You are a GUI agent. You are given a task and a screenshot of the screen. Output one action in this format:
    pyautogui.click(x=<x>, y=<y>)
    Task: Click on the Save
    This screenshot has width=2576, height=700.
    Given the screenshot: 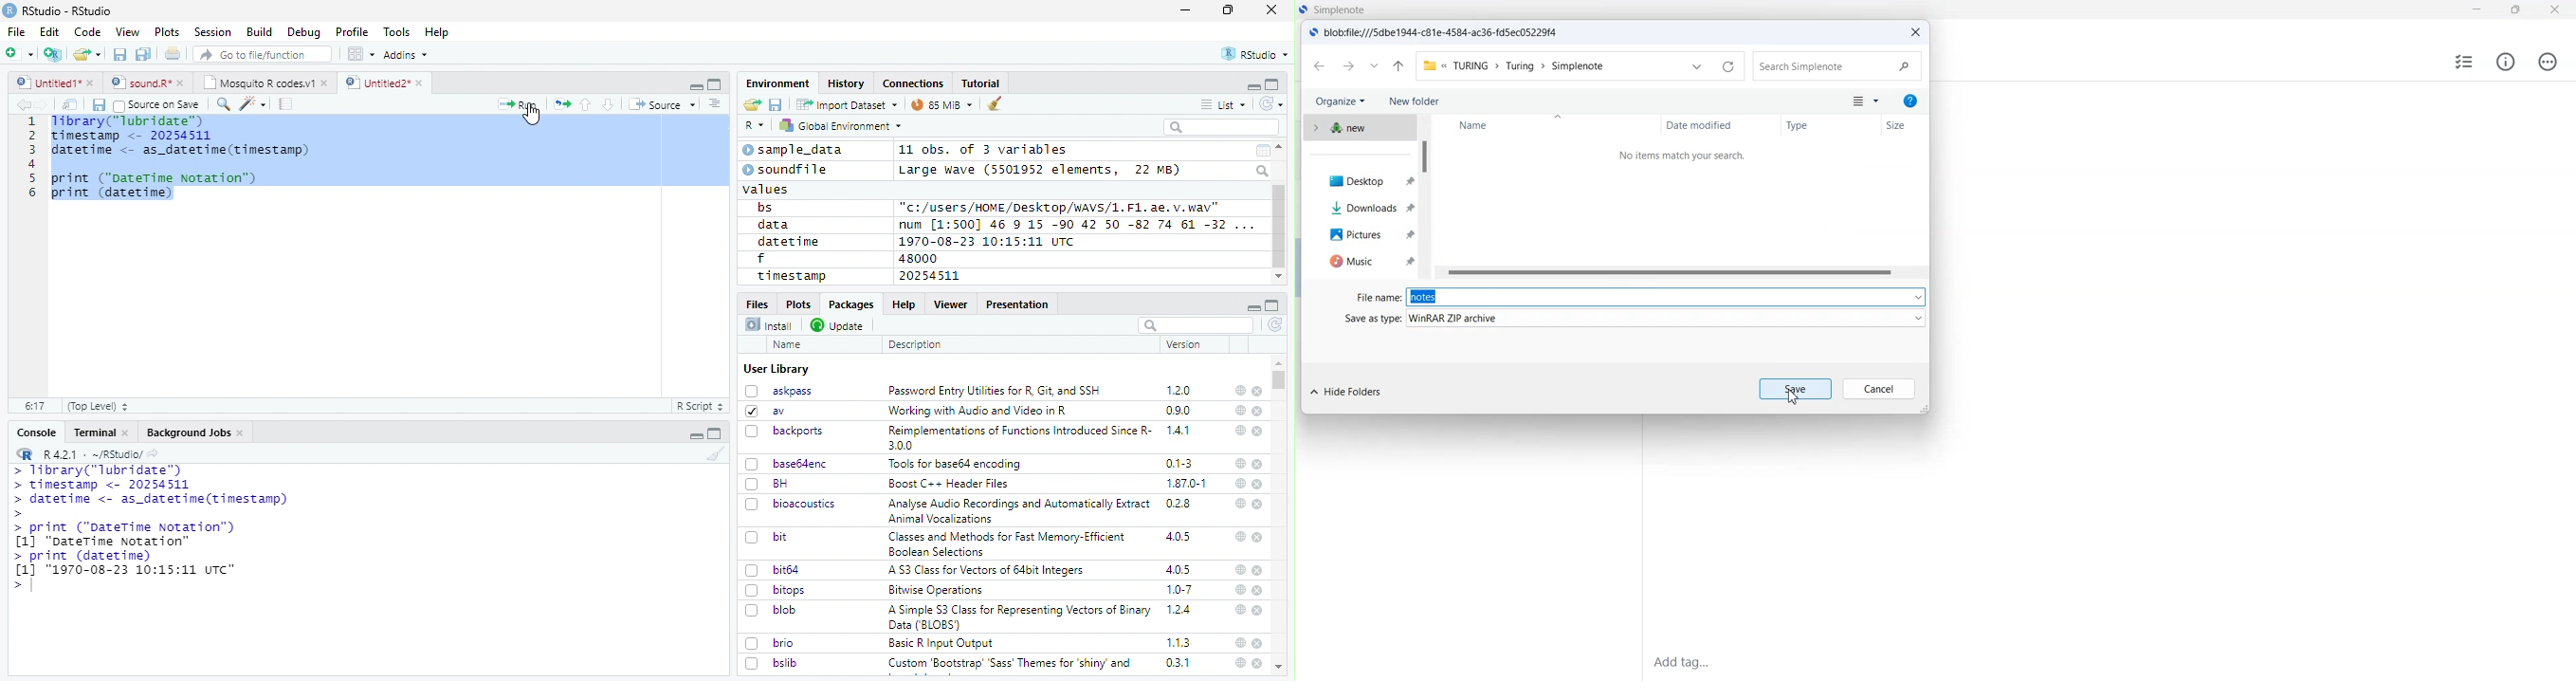 What is the action you would take?
    pyautogui.click(x=776, y=105)
    